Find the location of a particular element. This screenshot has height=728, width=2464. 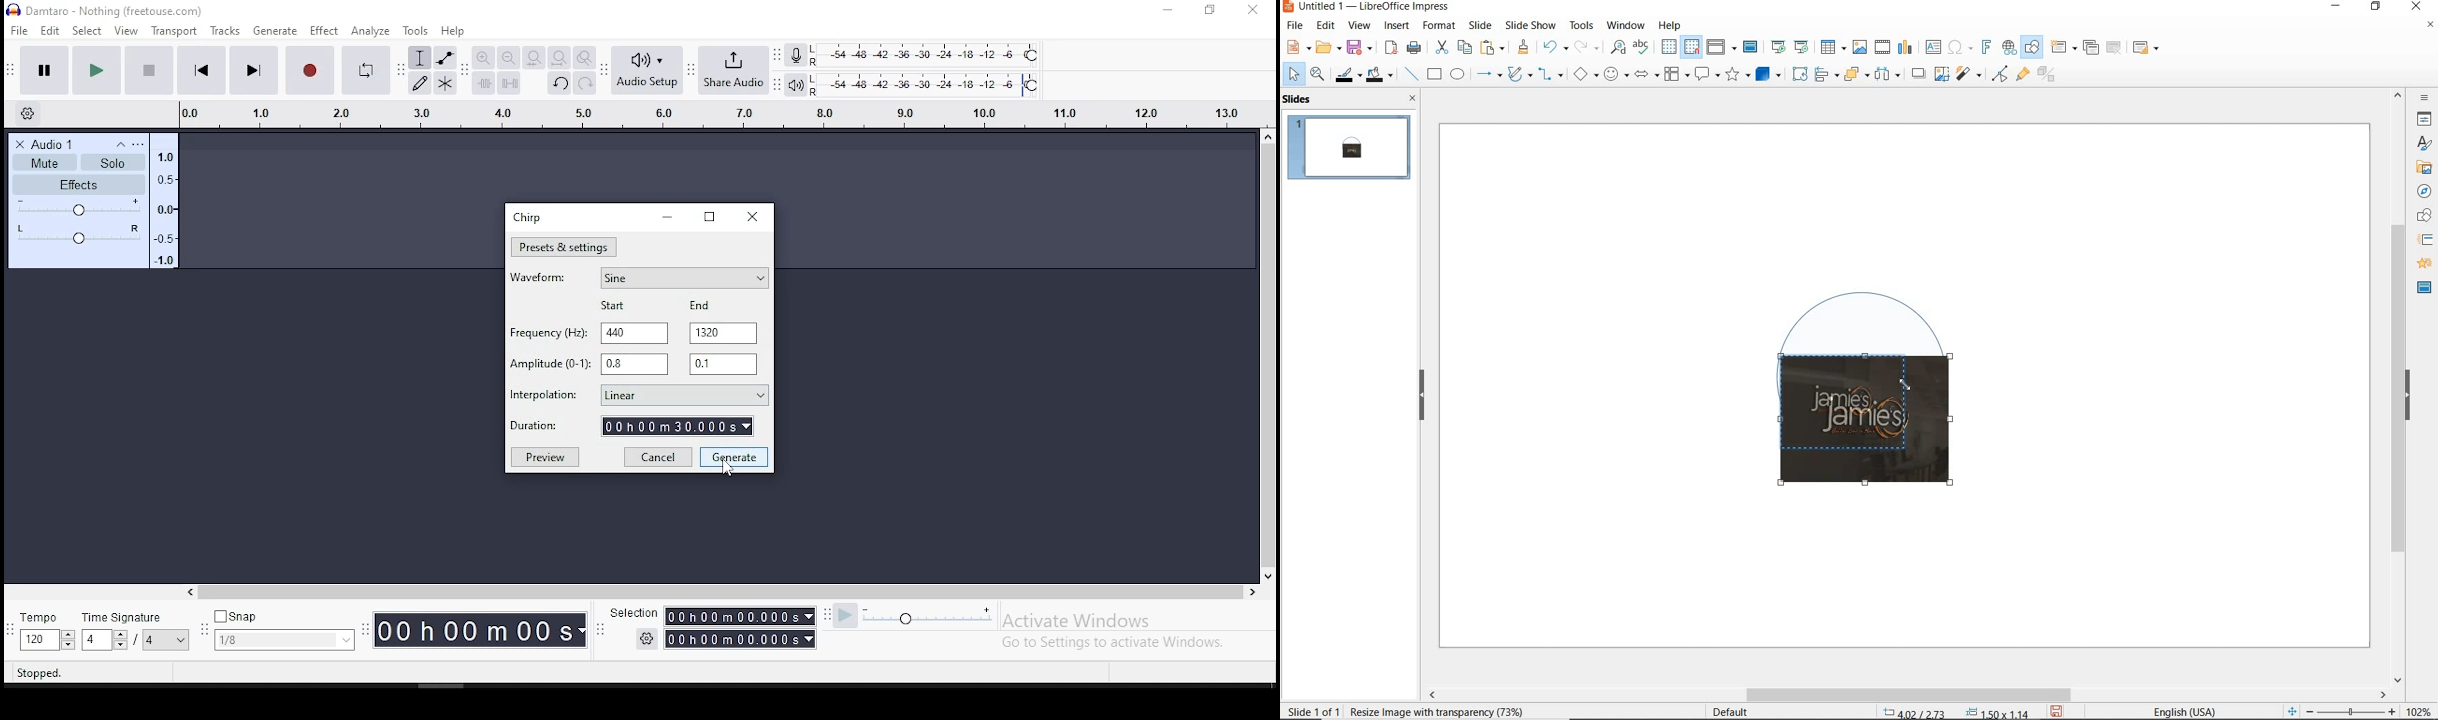

view is located at coordinates (127, 31).